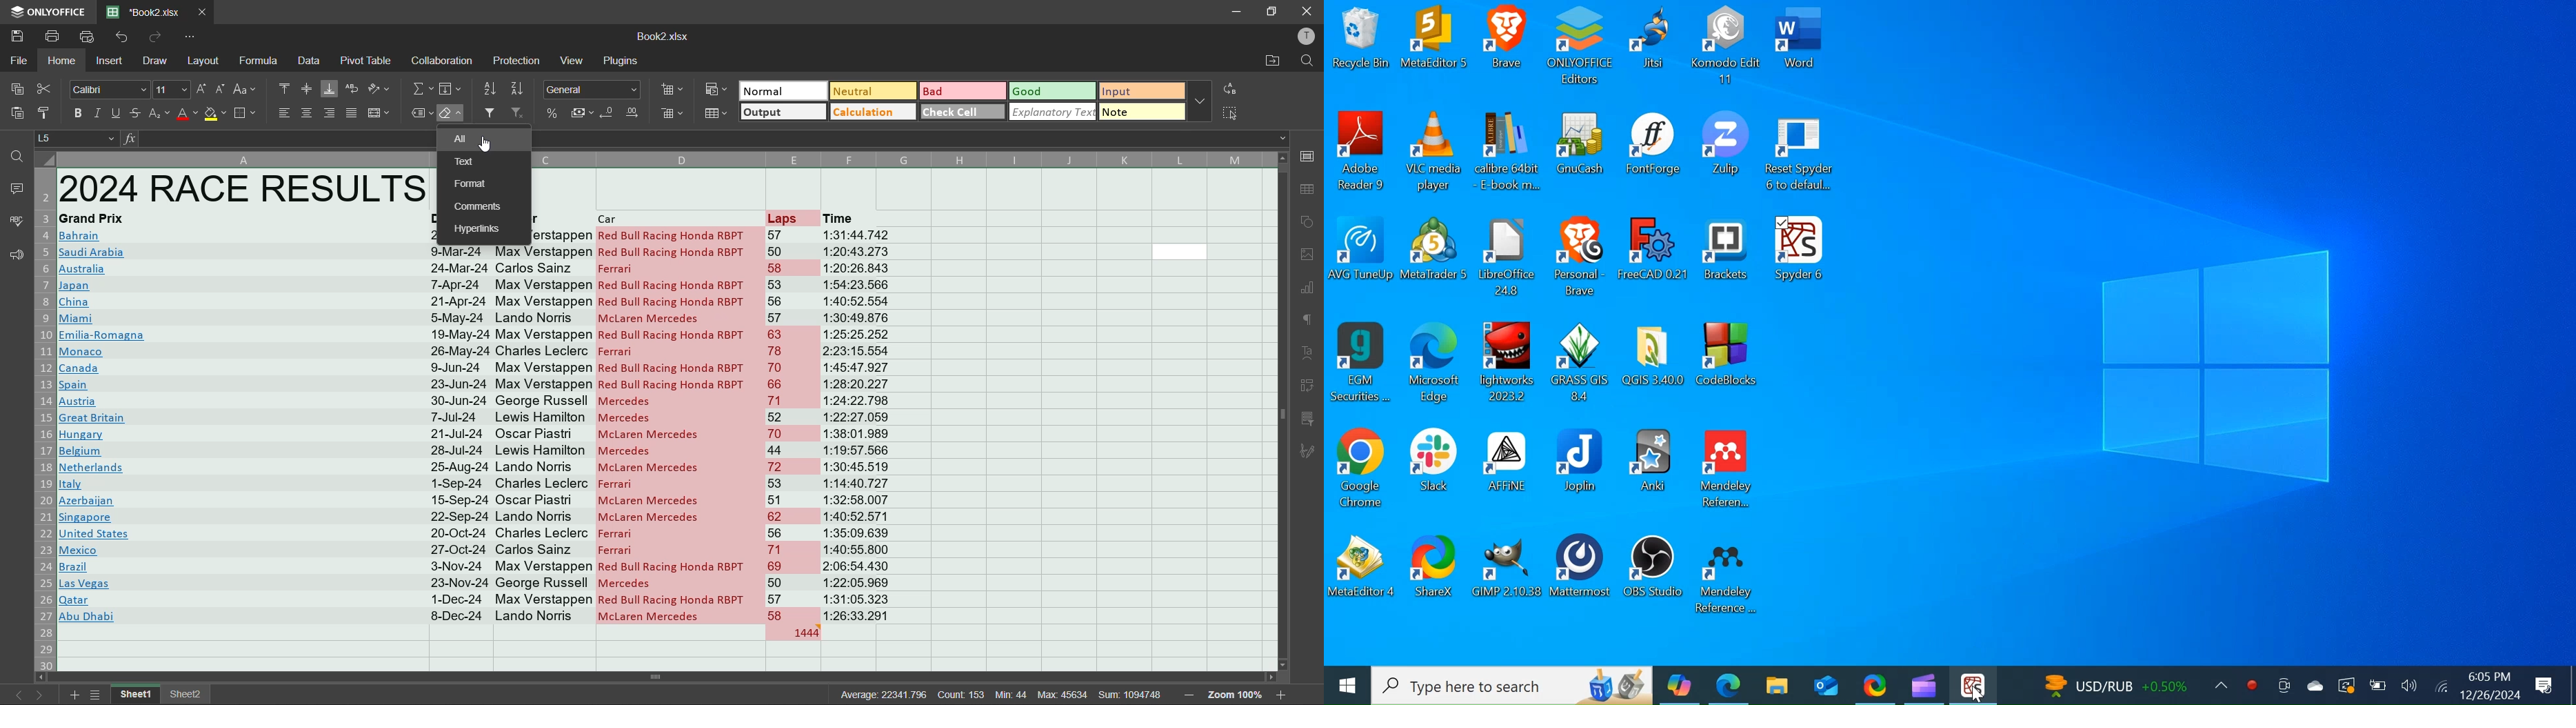 Image resolution: width=2576 pixels, height=728 pixels. What do you see at coordinates (76, 695) in the screenshot?
I see `add list` at bounding box center [76, 695].